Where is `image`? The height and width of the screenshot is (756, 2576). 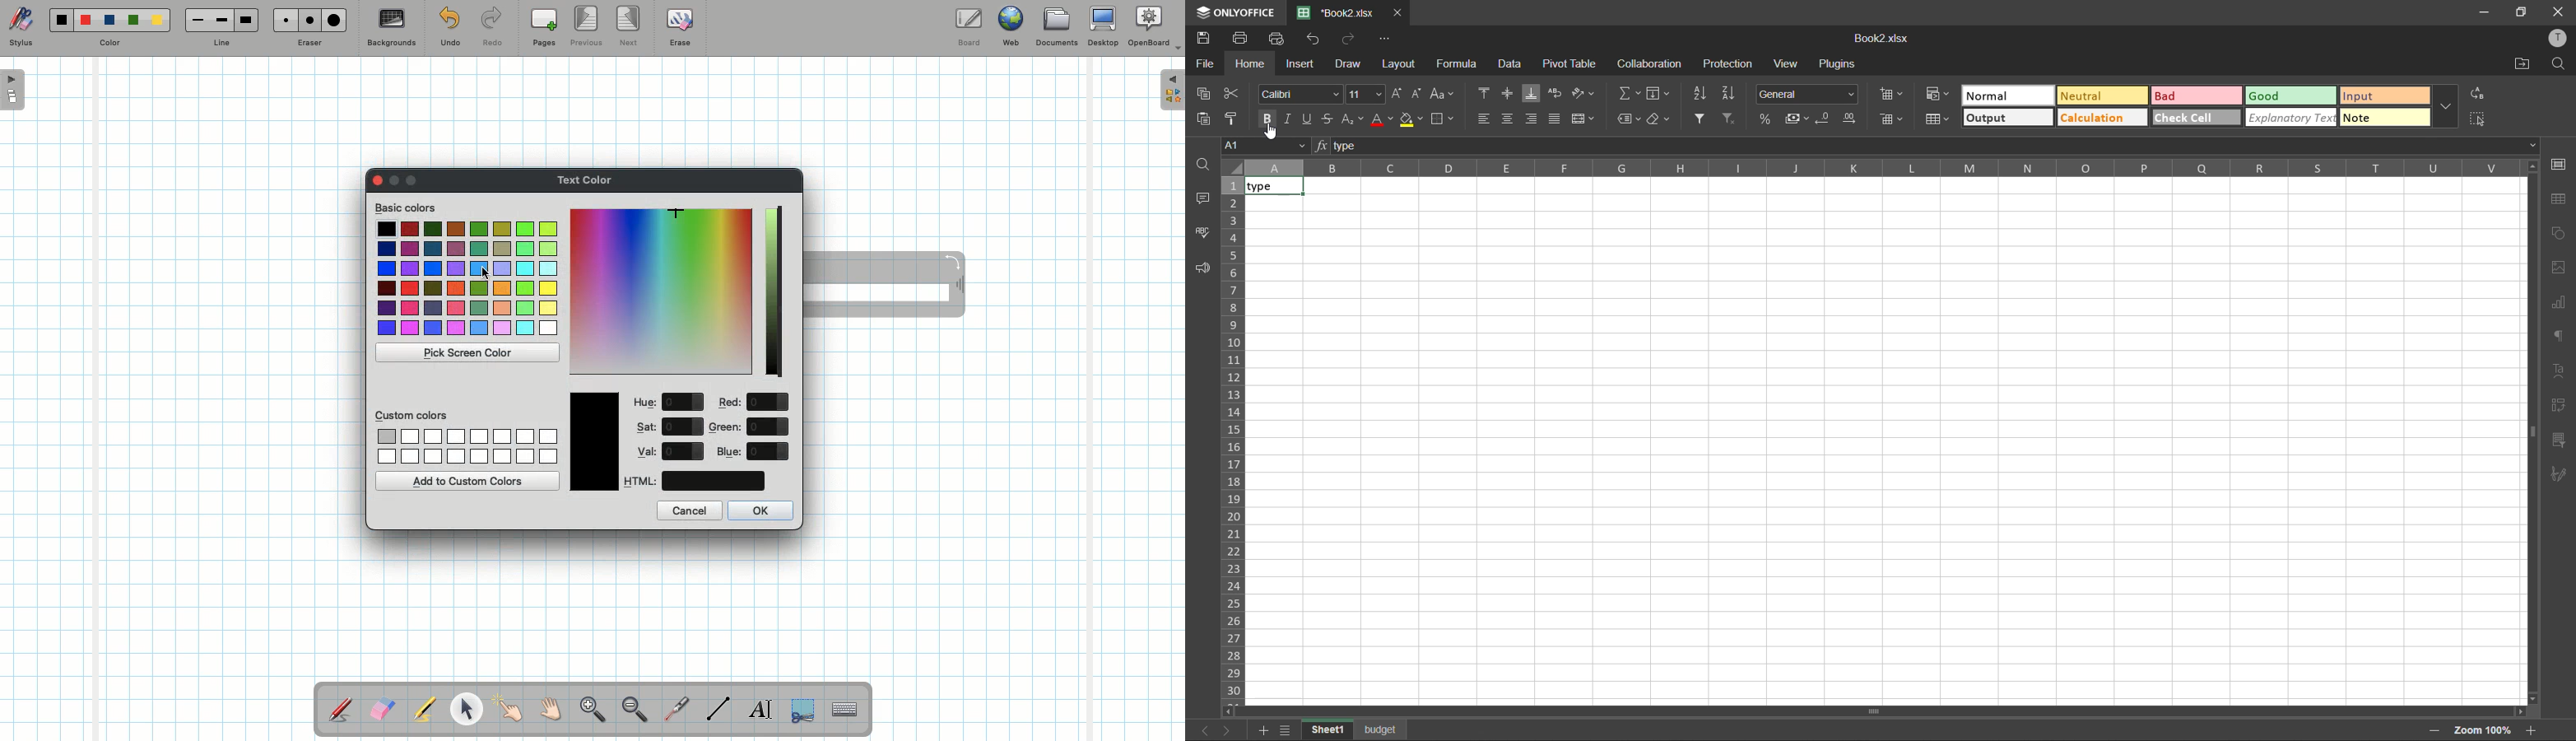
image is located at coordinates (2563, 268).